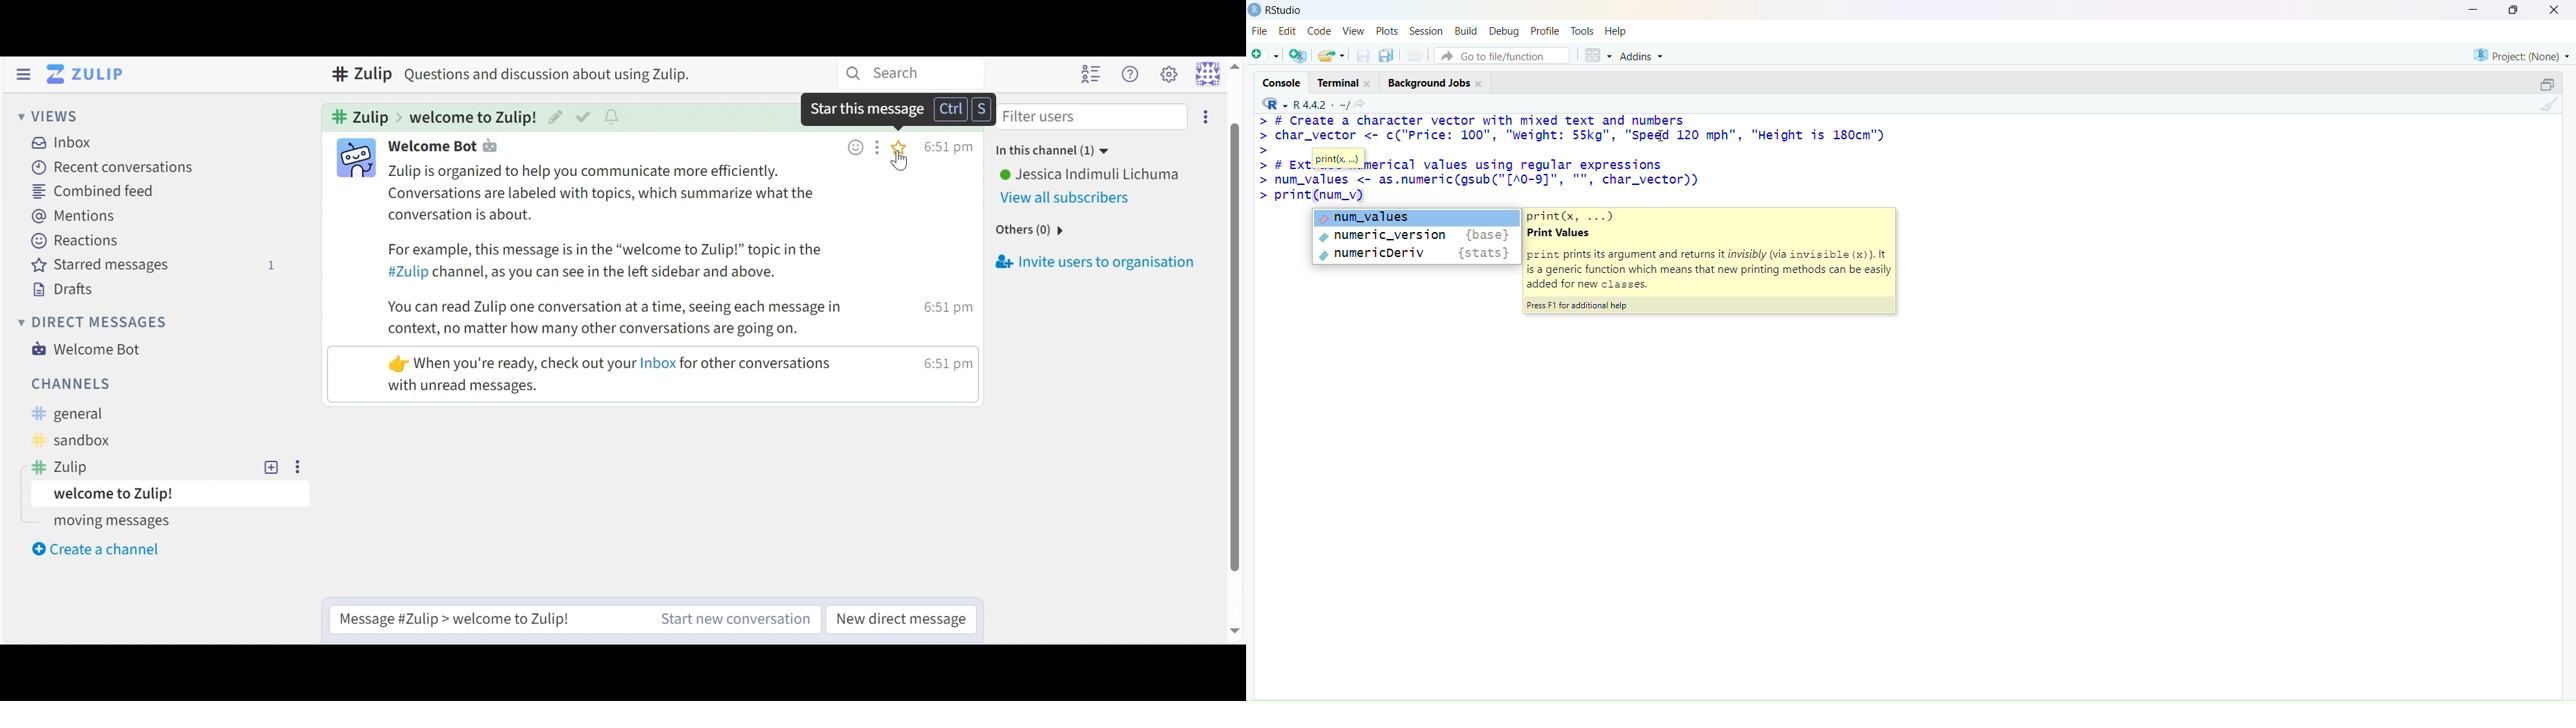  What do you see at coordinates (1270, 165) in the screenshot?
I see `> #` at bounding box center [1270, 165].